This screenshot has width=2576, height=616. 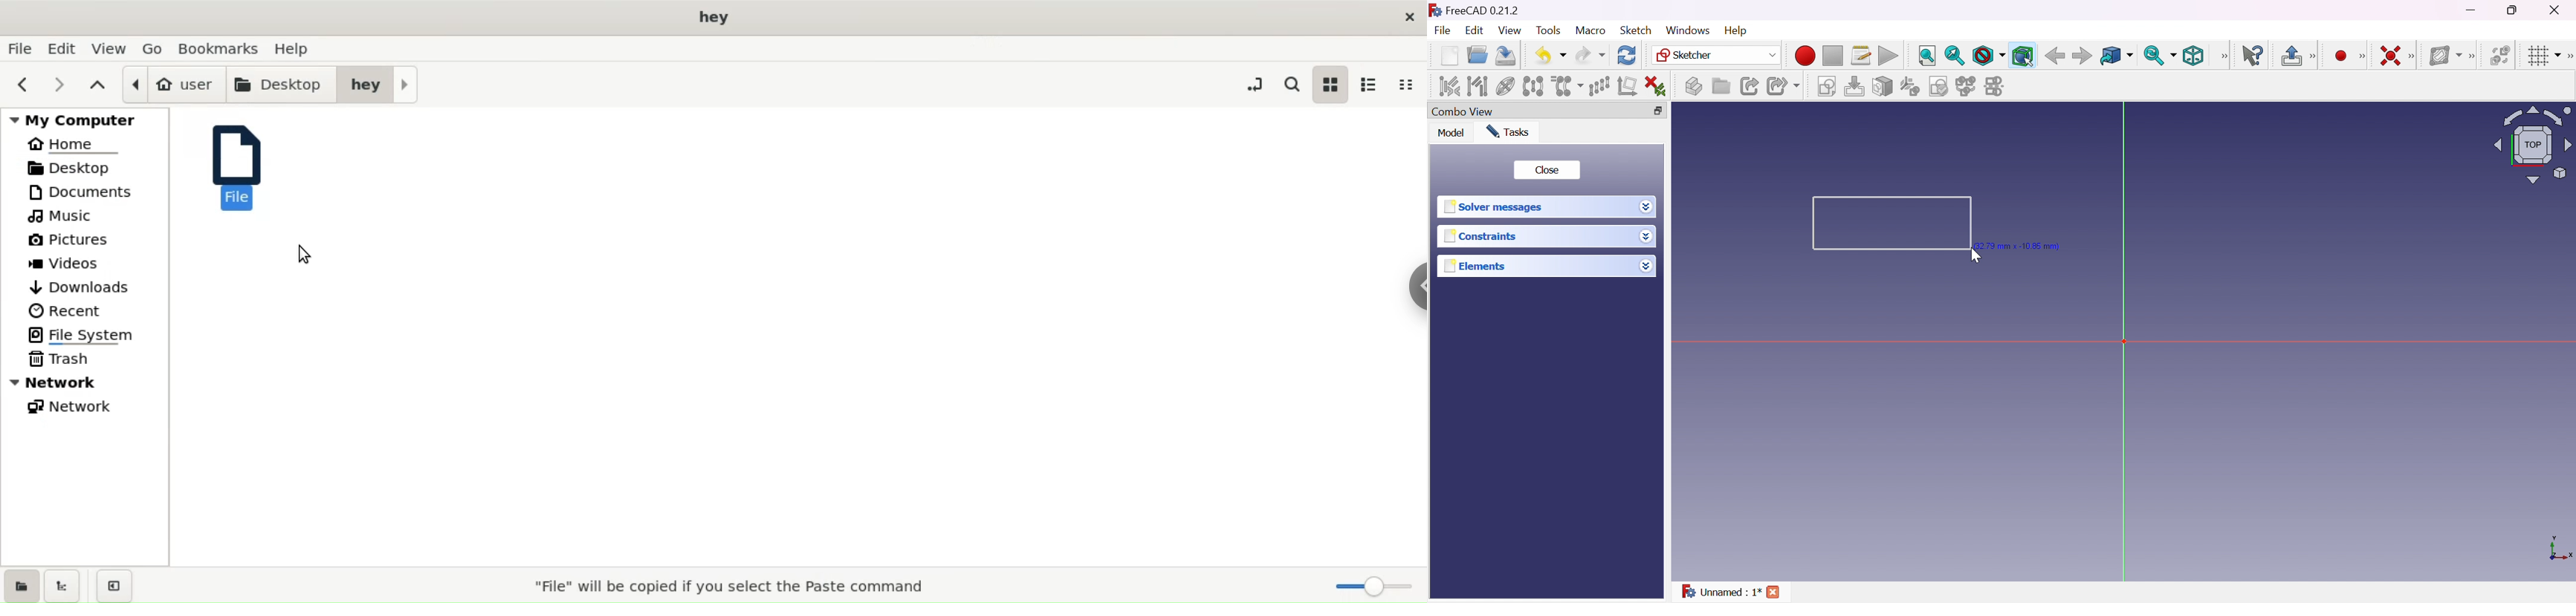 I want to click on Make link, so click(x=1751, y=87).